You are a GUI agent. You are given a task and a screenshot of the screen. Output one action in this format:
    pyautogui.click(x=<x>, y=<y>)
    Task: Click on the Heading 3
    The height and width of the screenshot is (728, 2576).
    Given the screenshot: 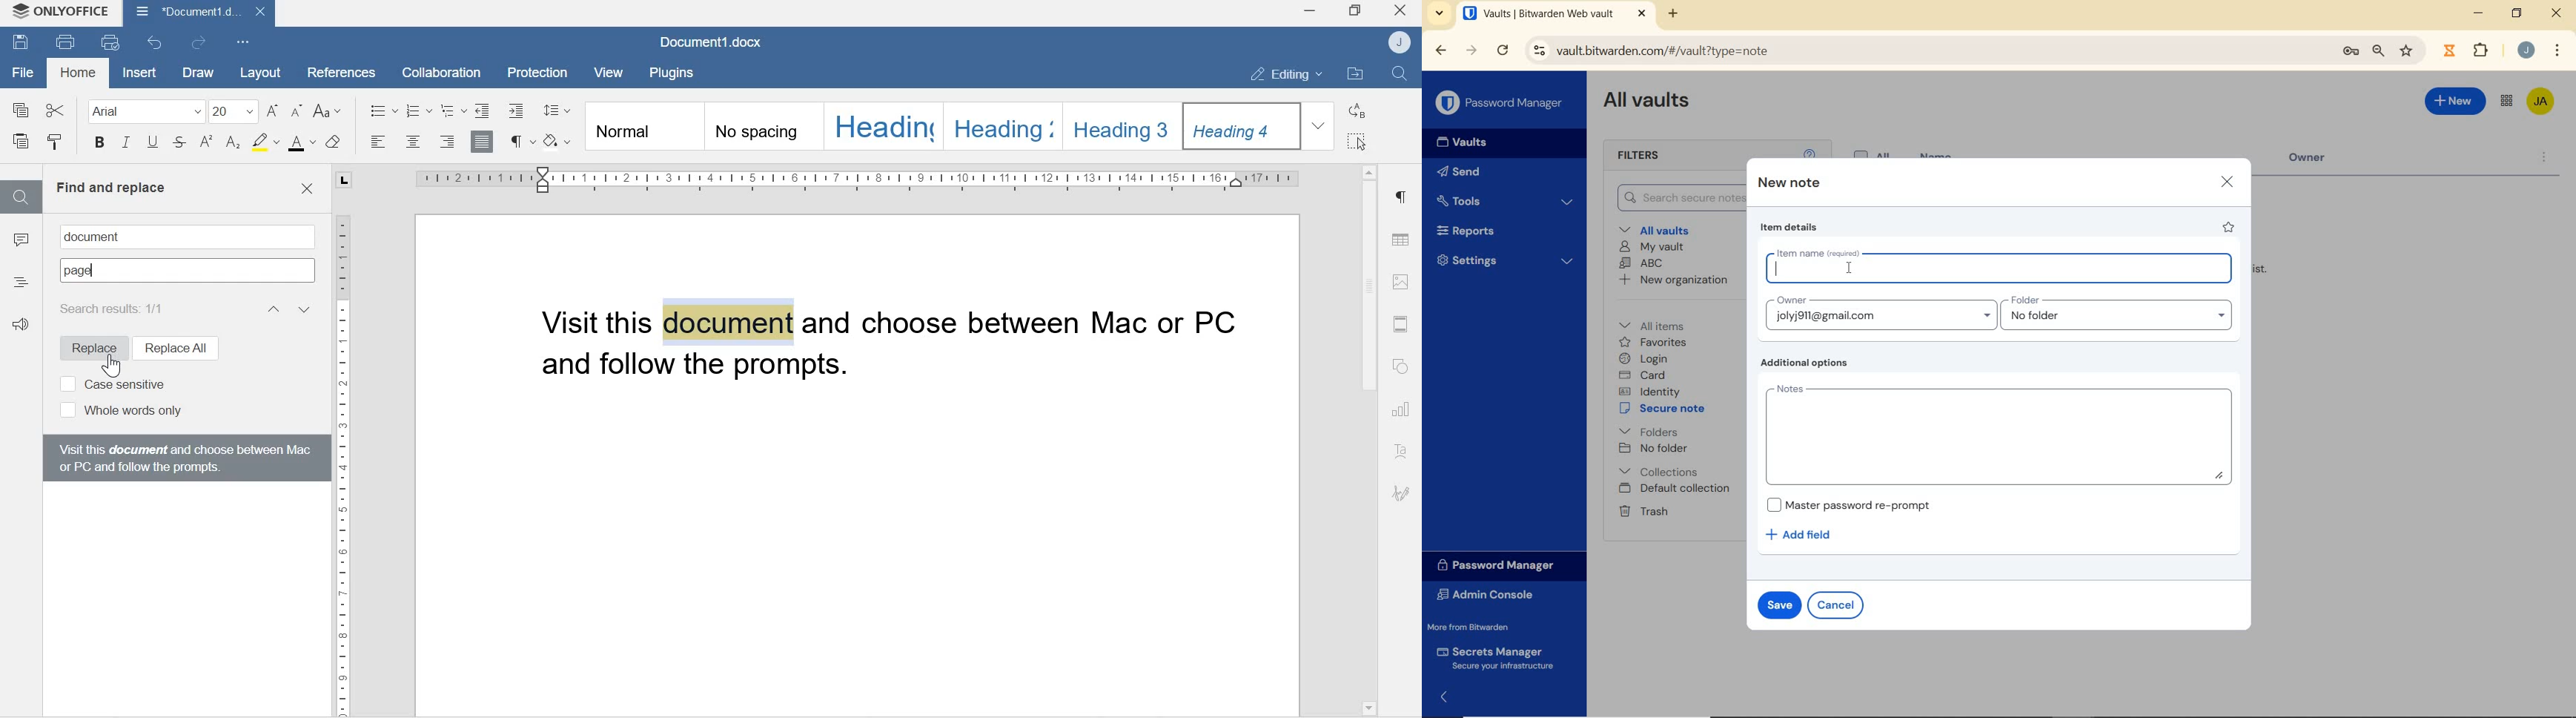 What is the action you would take?
    pyautogui.click(x=1125, y=124)
    